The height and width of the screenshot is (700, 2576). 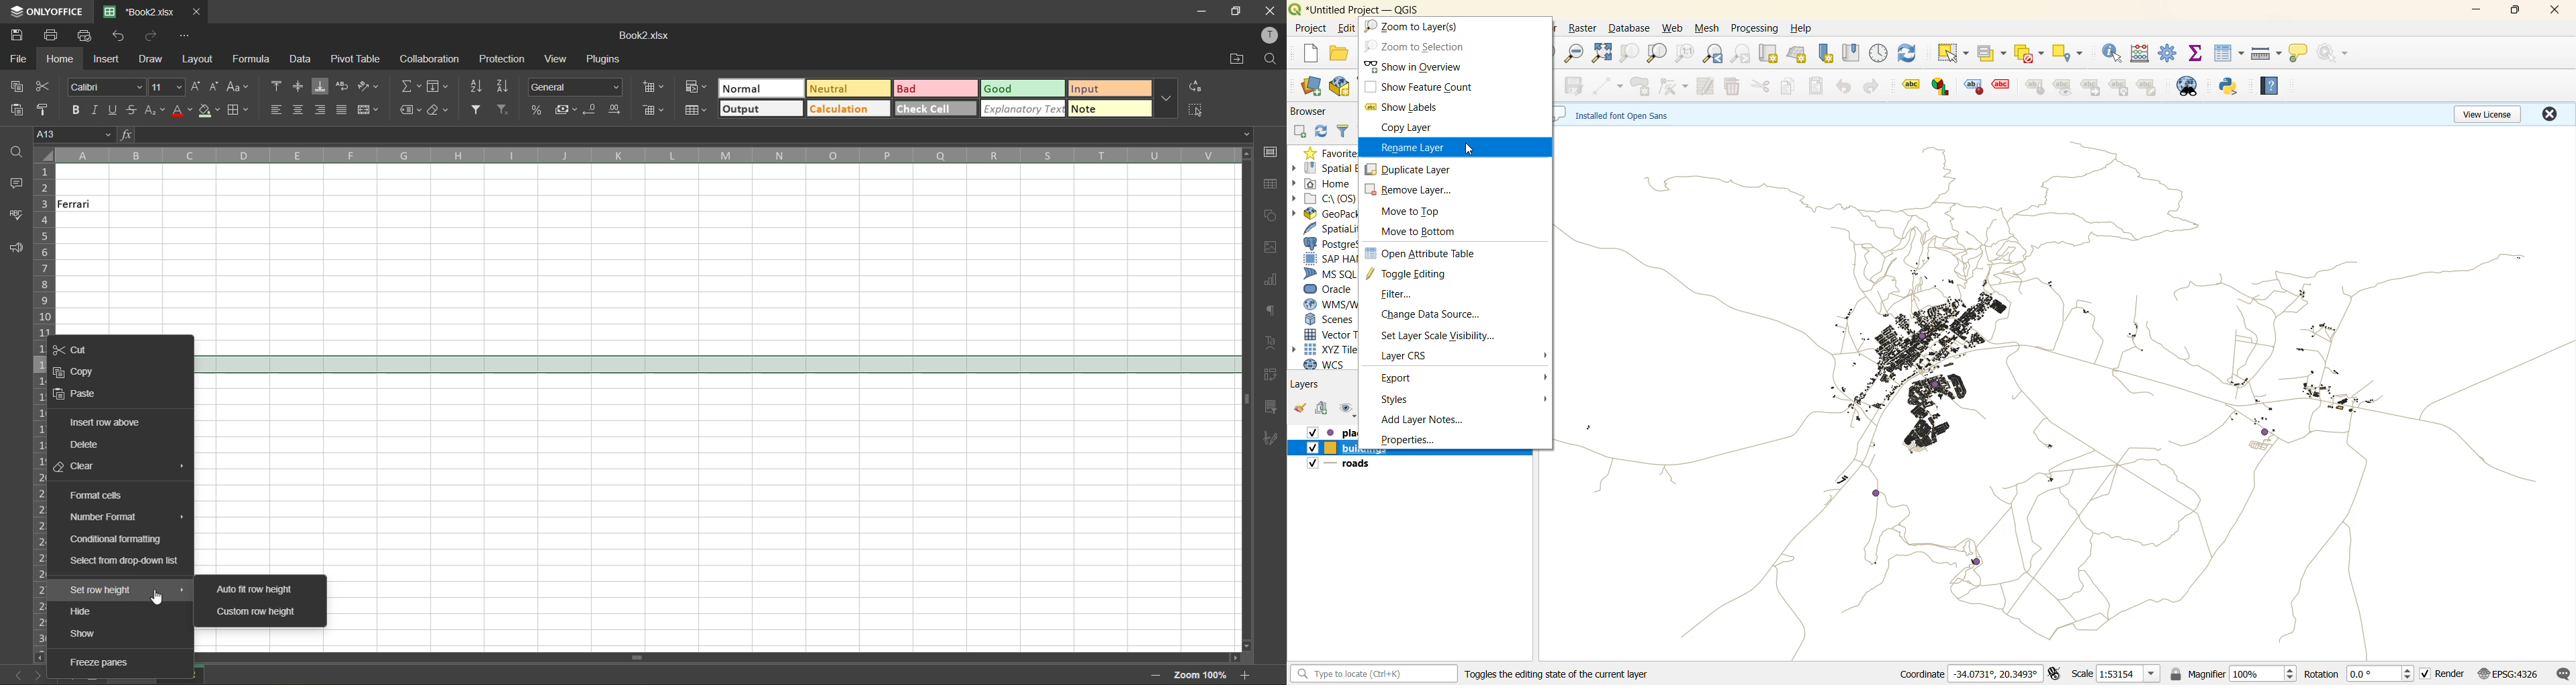 What do you see at coordinates (355, 58) in the screenshot?
I see `pivot table` at bounding box center [355, 58].